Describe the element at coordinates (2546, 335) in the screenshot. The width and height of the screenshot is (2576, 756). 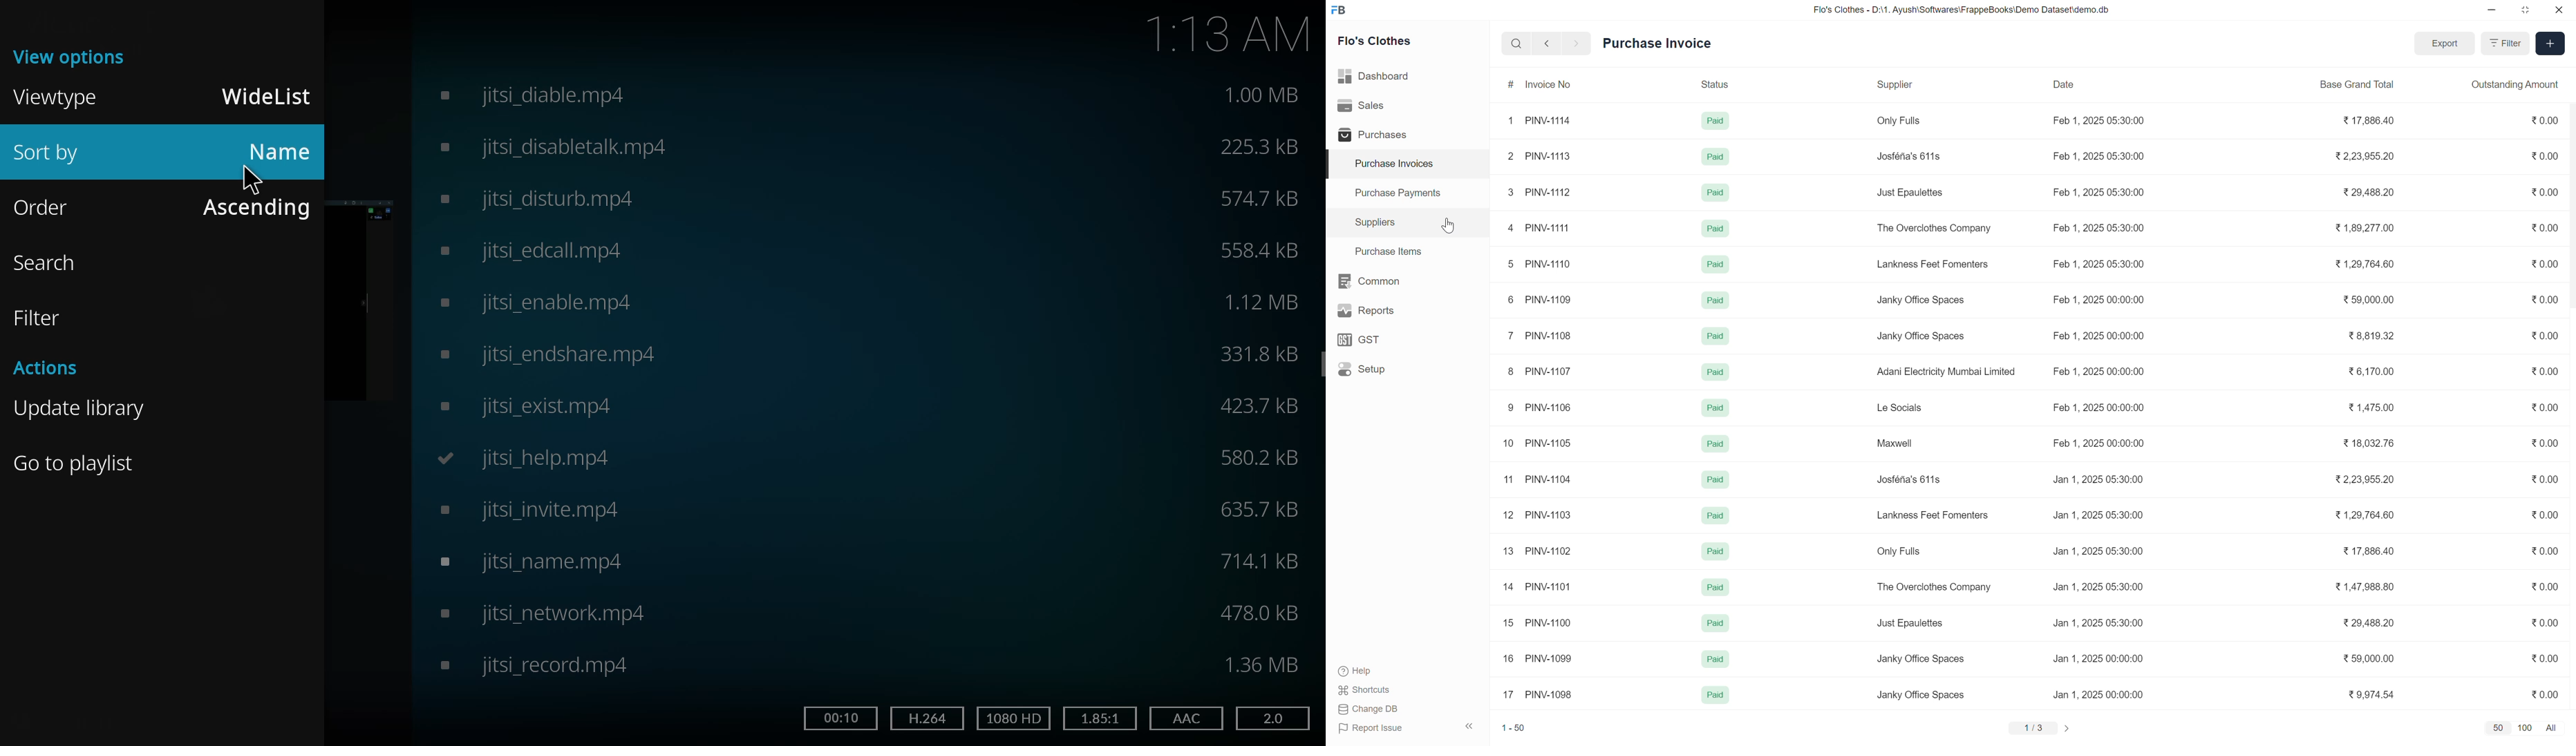
I see `0.00` at that location.